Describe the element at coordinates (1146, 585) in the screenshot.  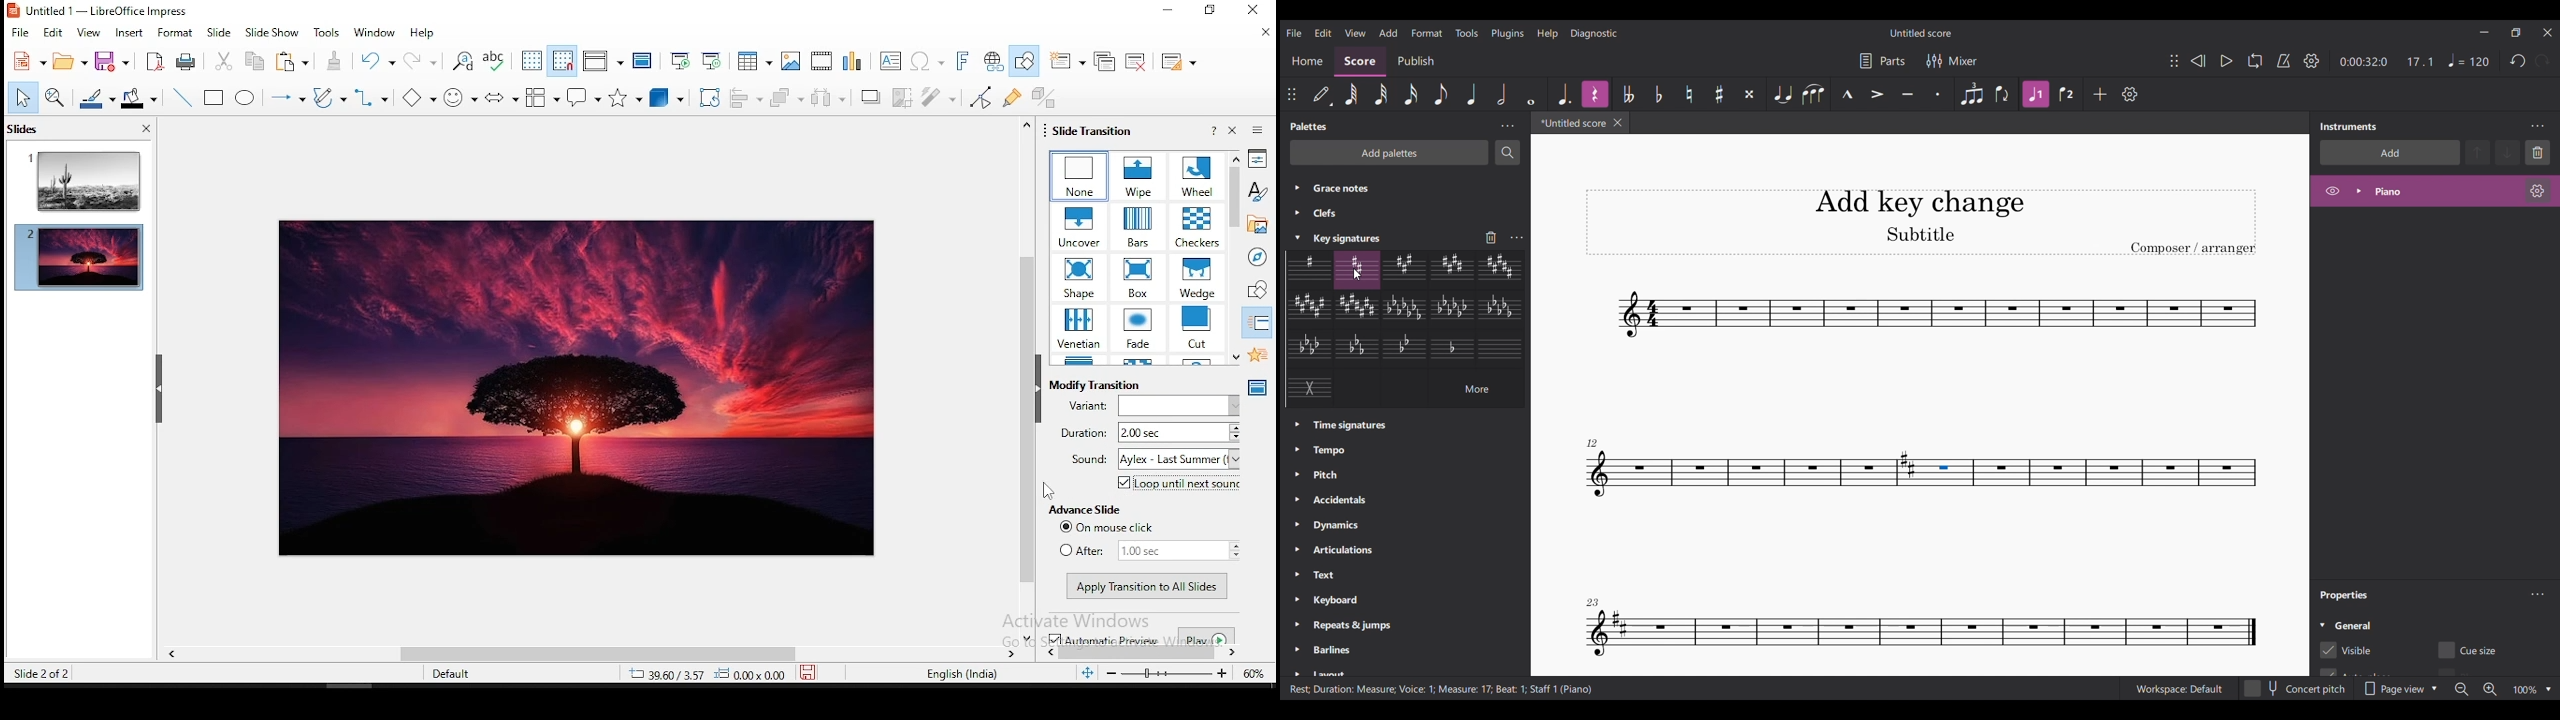
I see `apply transition to all slides` at that location.